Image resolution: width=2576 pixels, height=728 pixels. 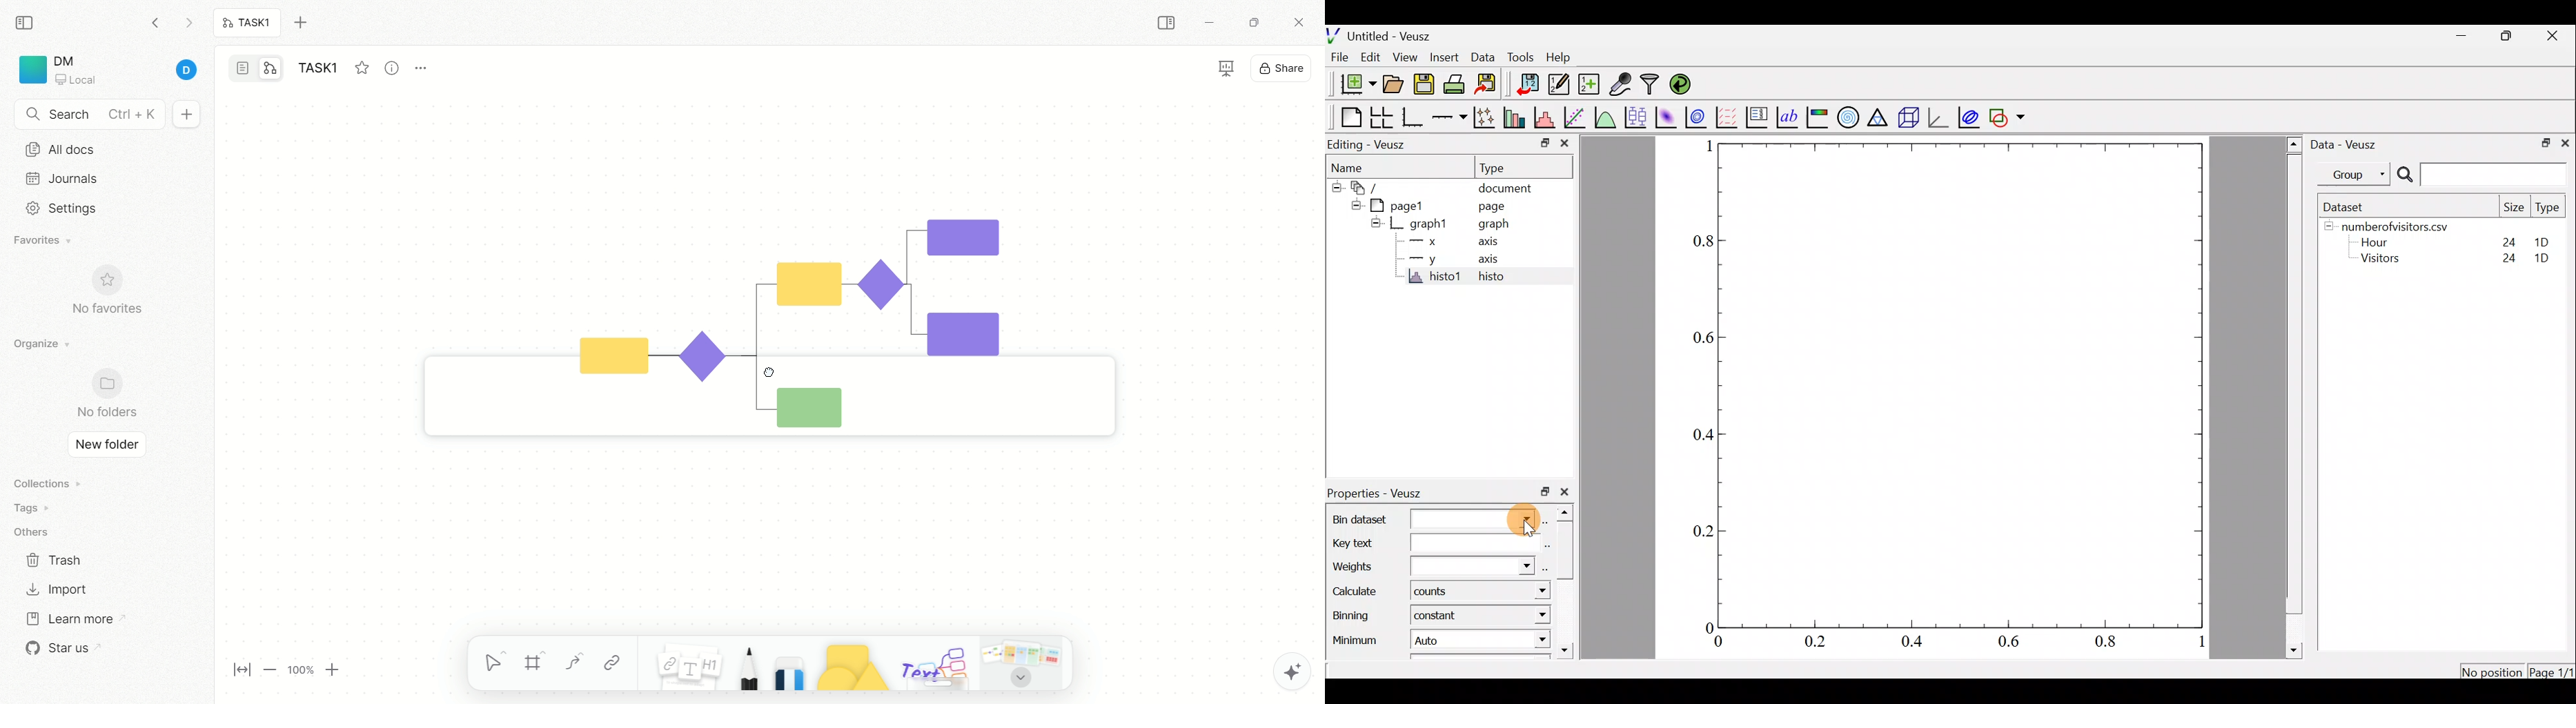 I want to click on add an axis to the plot, so click(x=1451, y=116).